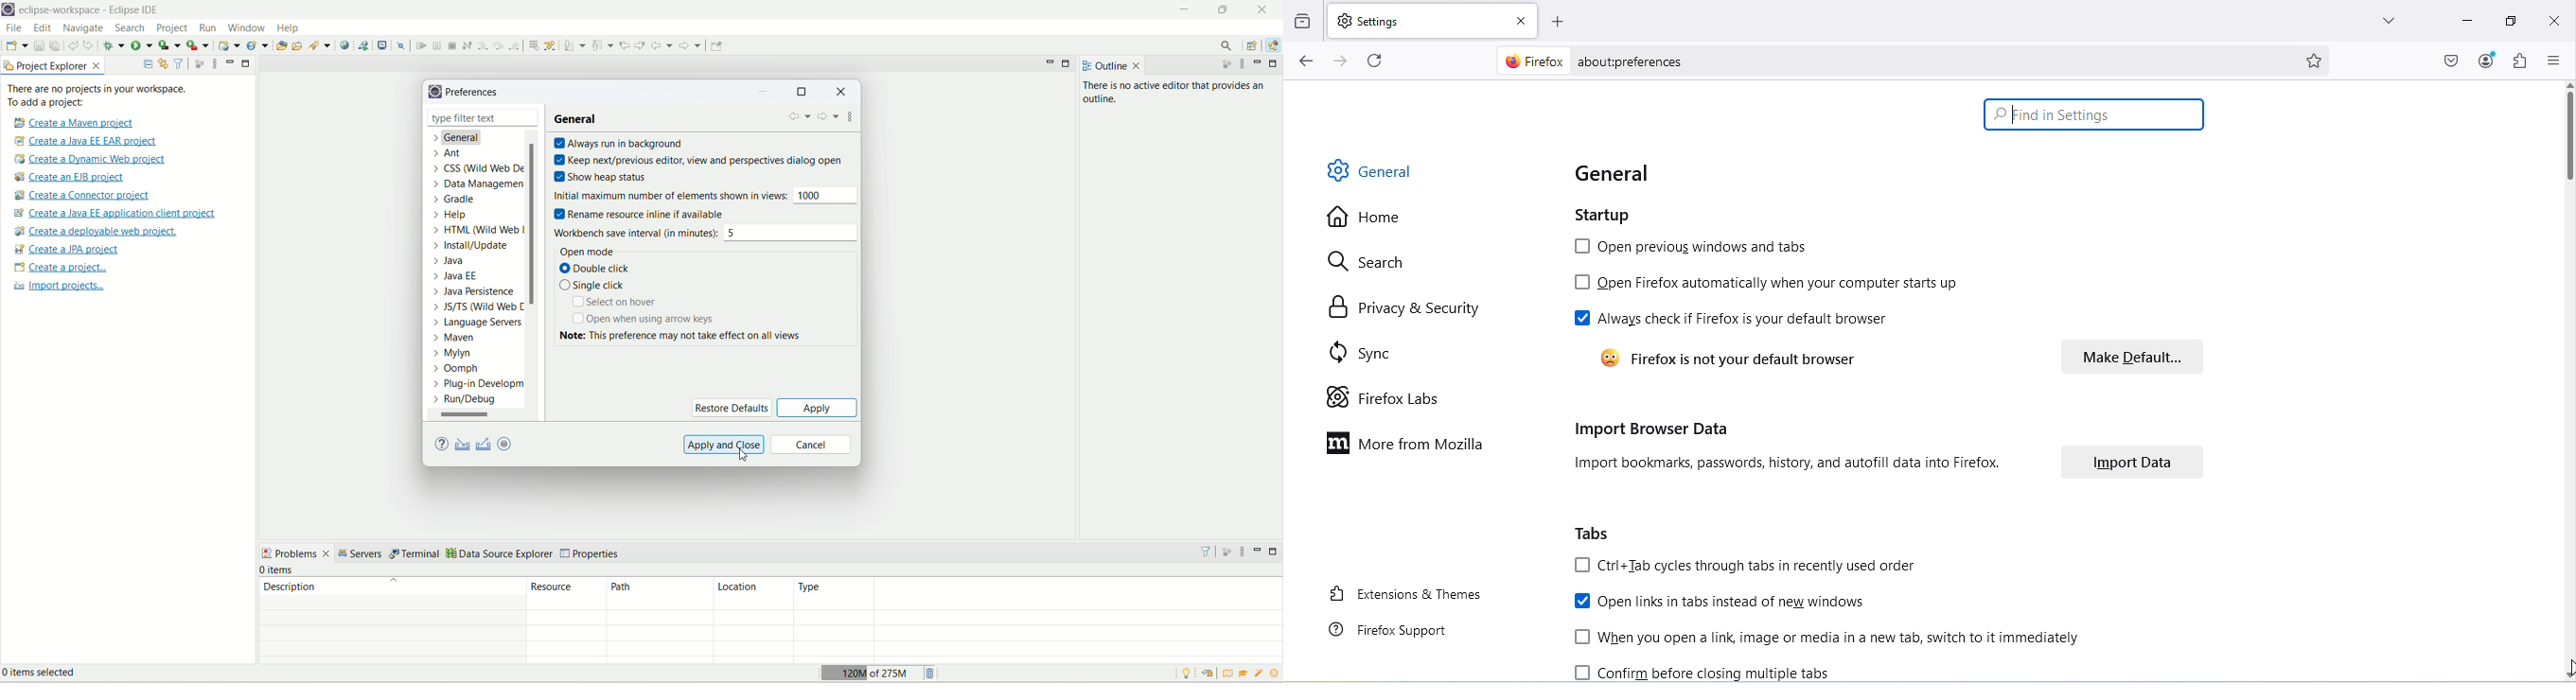 This screenshot has width=2576, height=700. What do you see at coordinates (1242, 551) in the screenshot?
I see `view menu` at bounding box center [1242, 551].